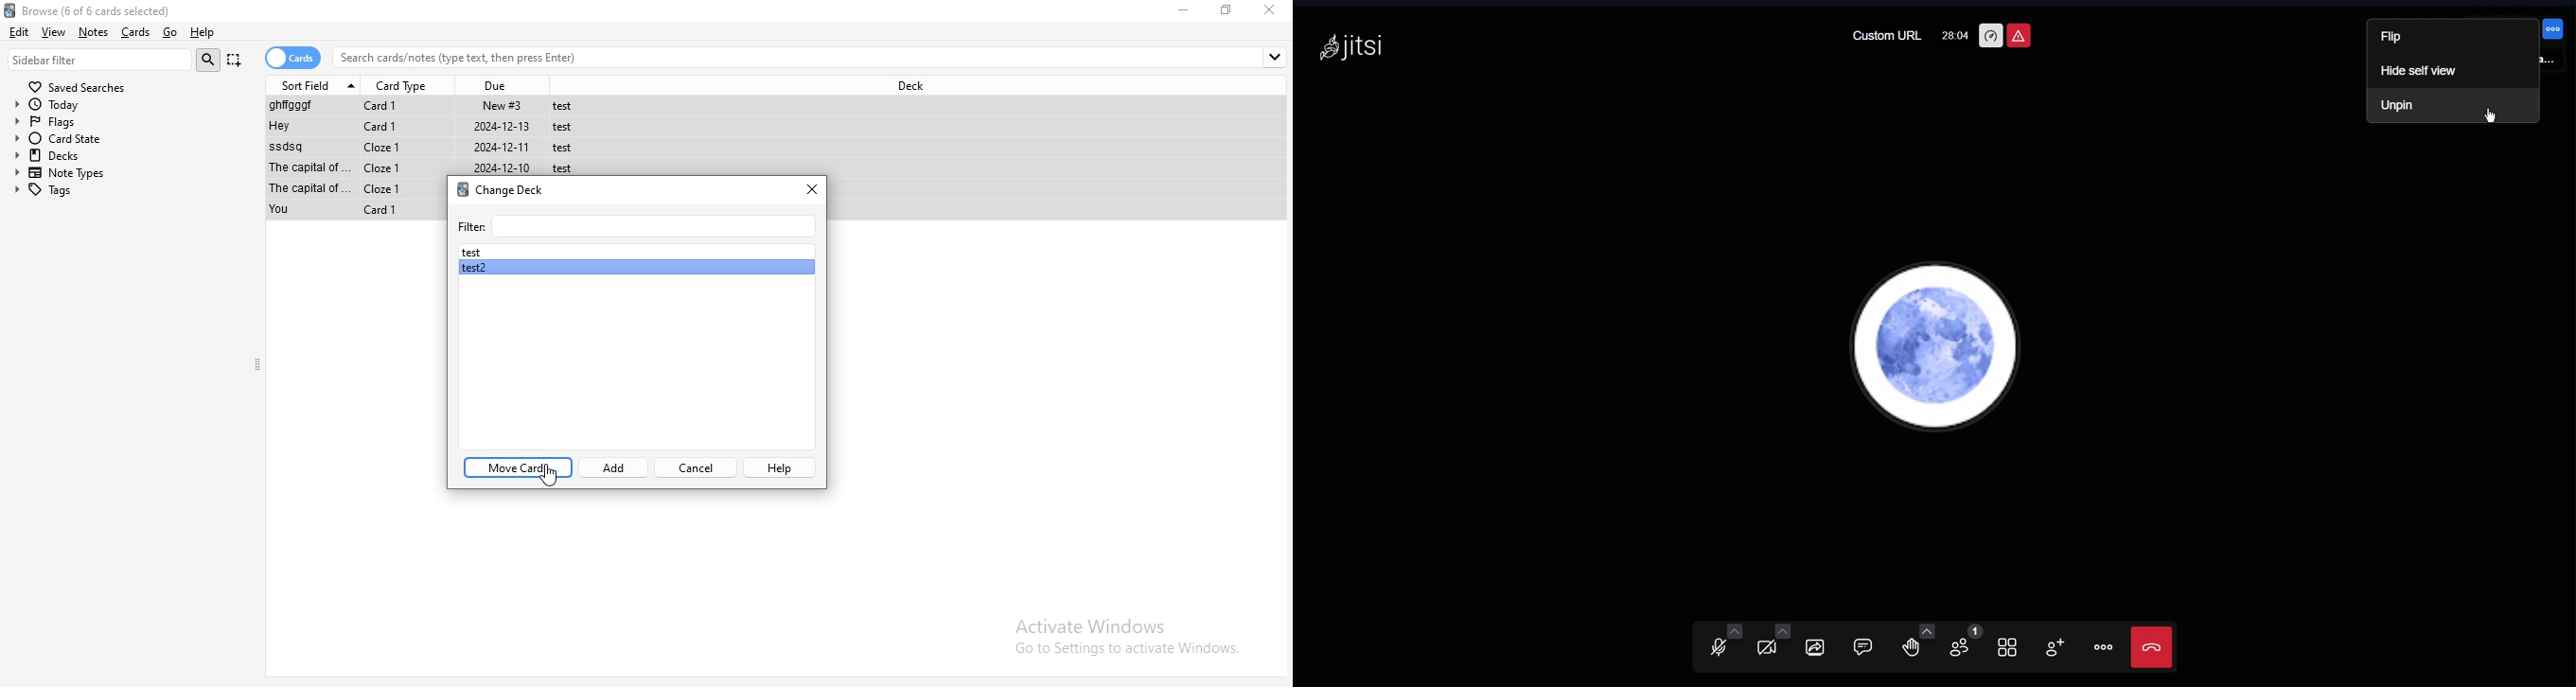  Describe the element at coordinates (910, 86) in the screenshot. I see `deck` at that location.